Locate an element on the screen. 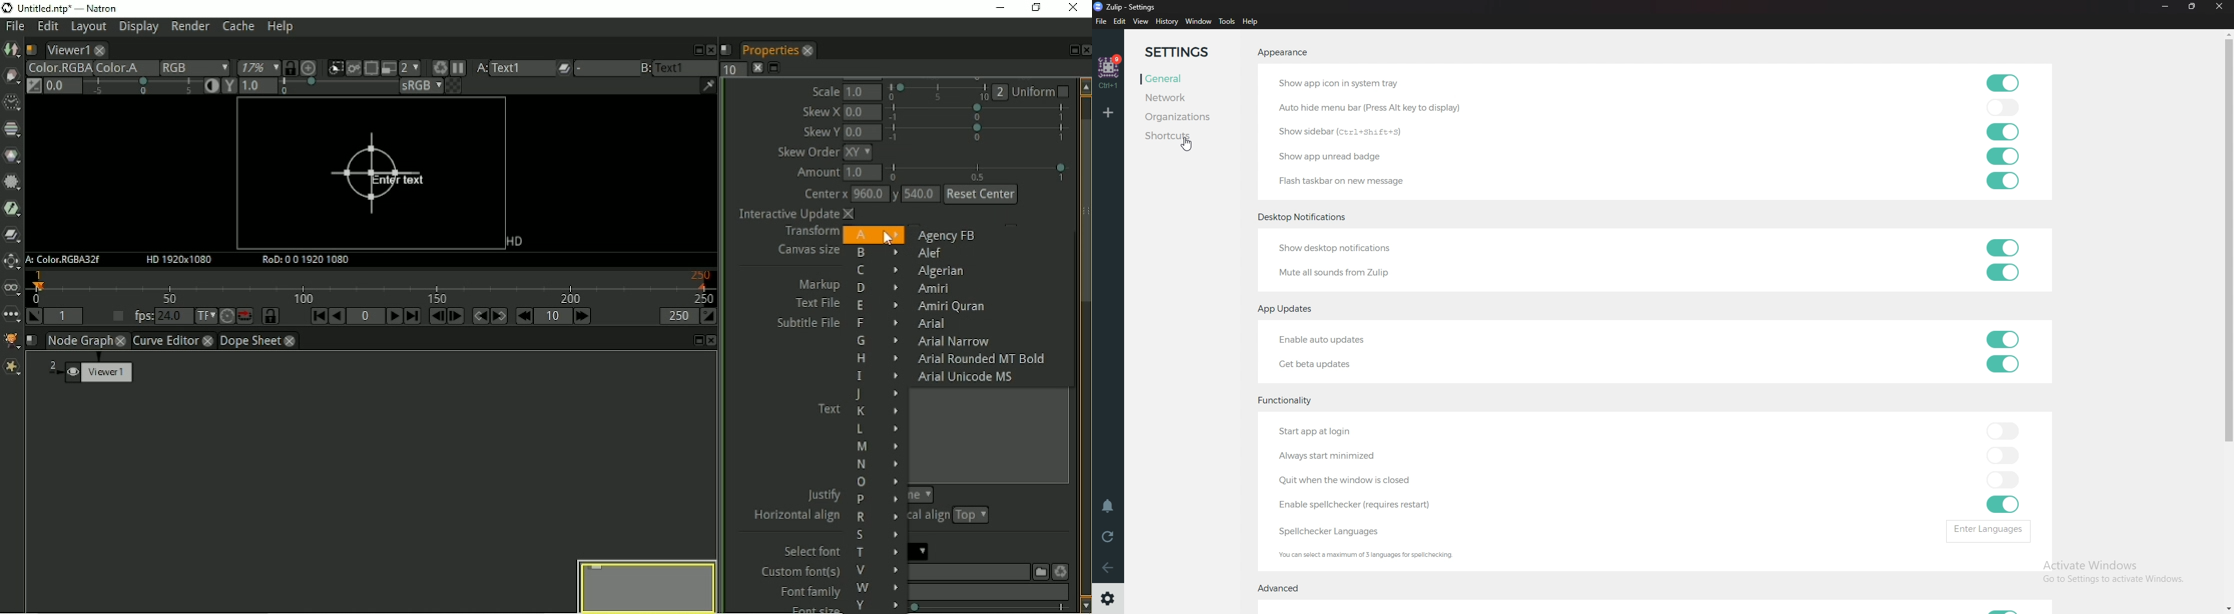 The width and height of the screenshot is (2240, 616). Appearance is located at coordinates (1283, 53).